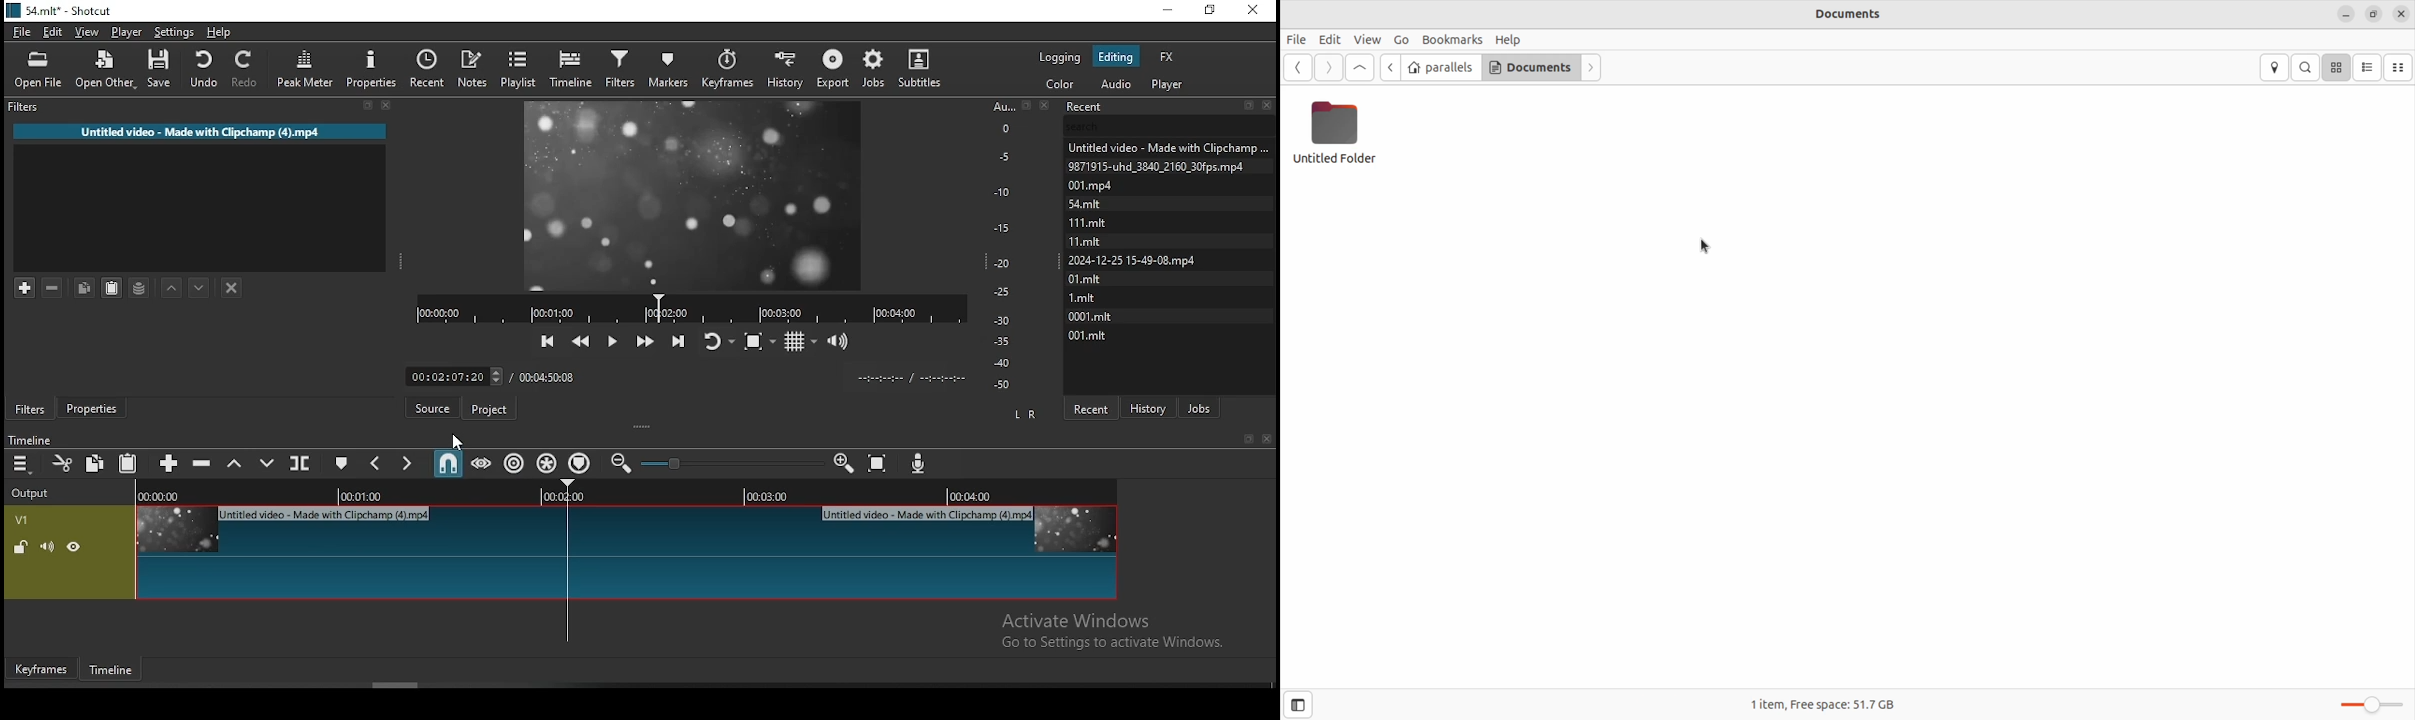 The width and height of the screenshot is (2436, 728). Describe the element at coordinates (1168, 107) in the screenshot. I see `Recent` at that location.